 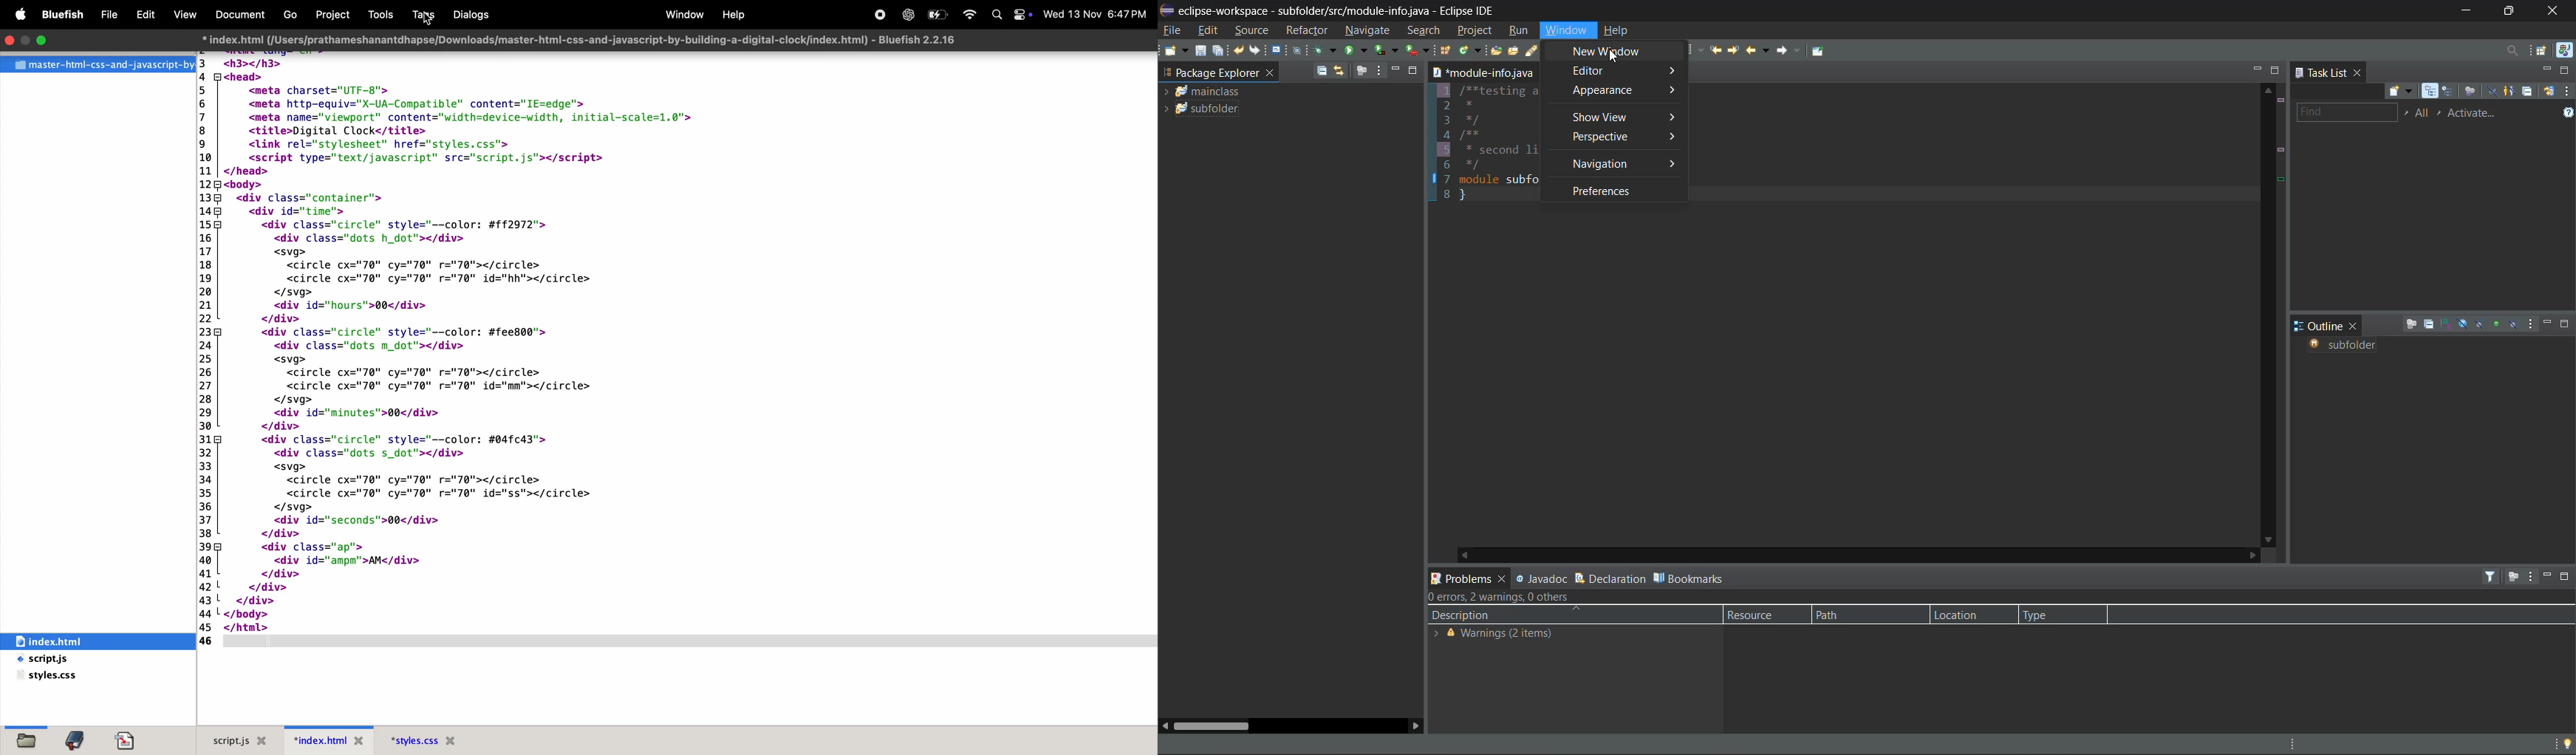 I want to click on show only my tasks, so click(x=2512, y=92).